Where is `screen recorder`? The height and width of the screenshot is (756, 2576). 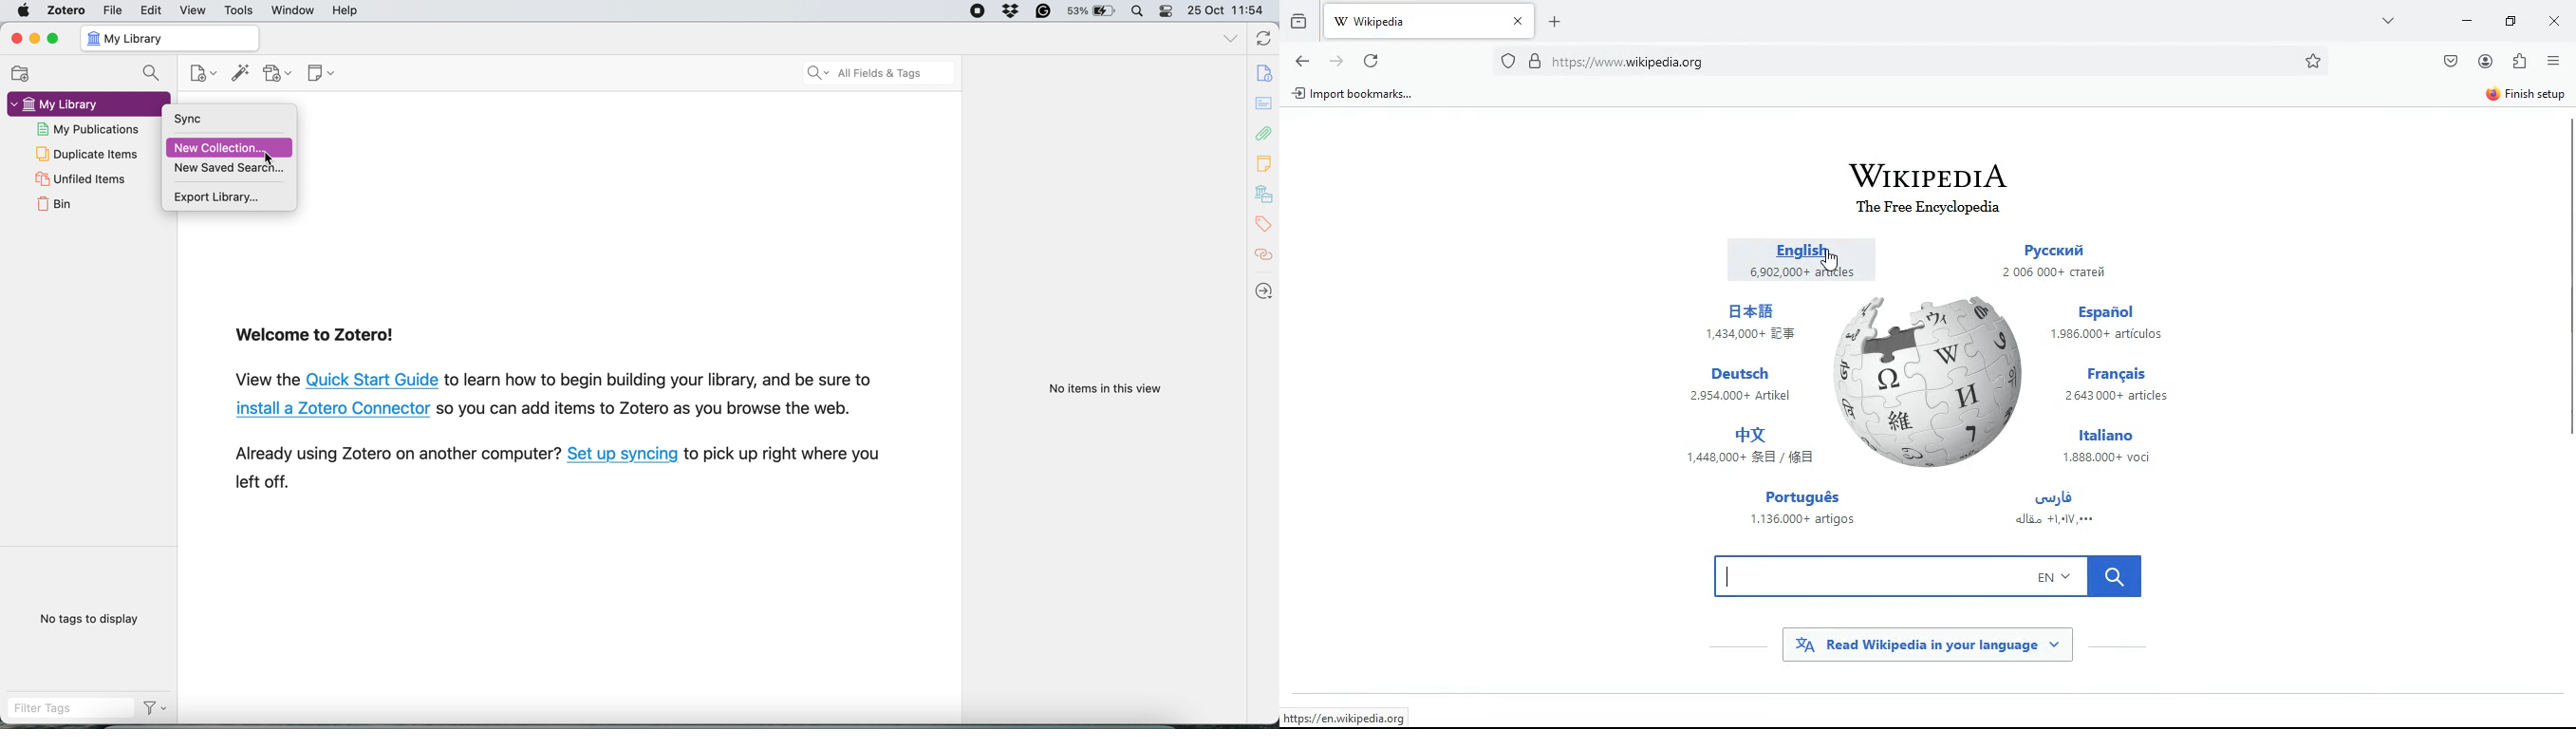
screen recorder is located at coordinates (977, 11).